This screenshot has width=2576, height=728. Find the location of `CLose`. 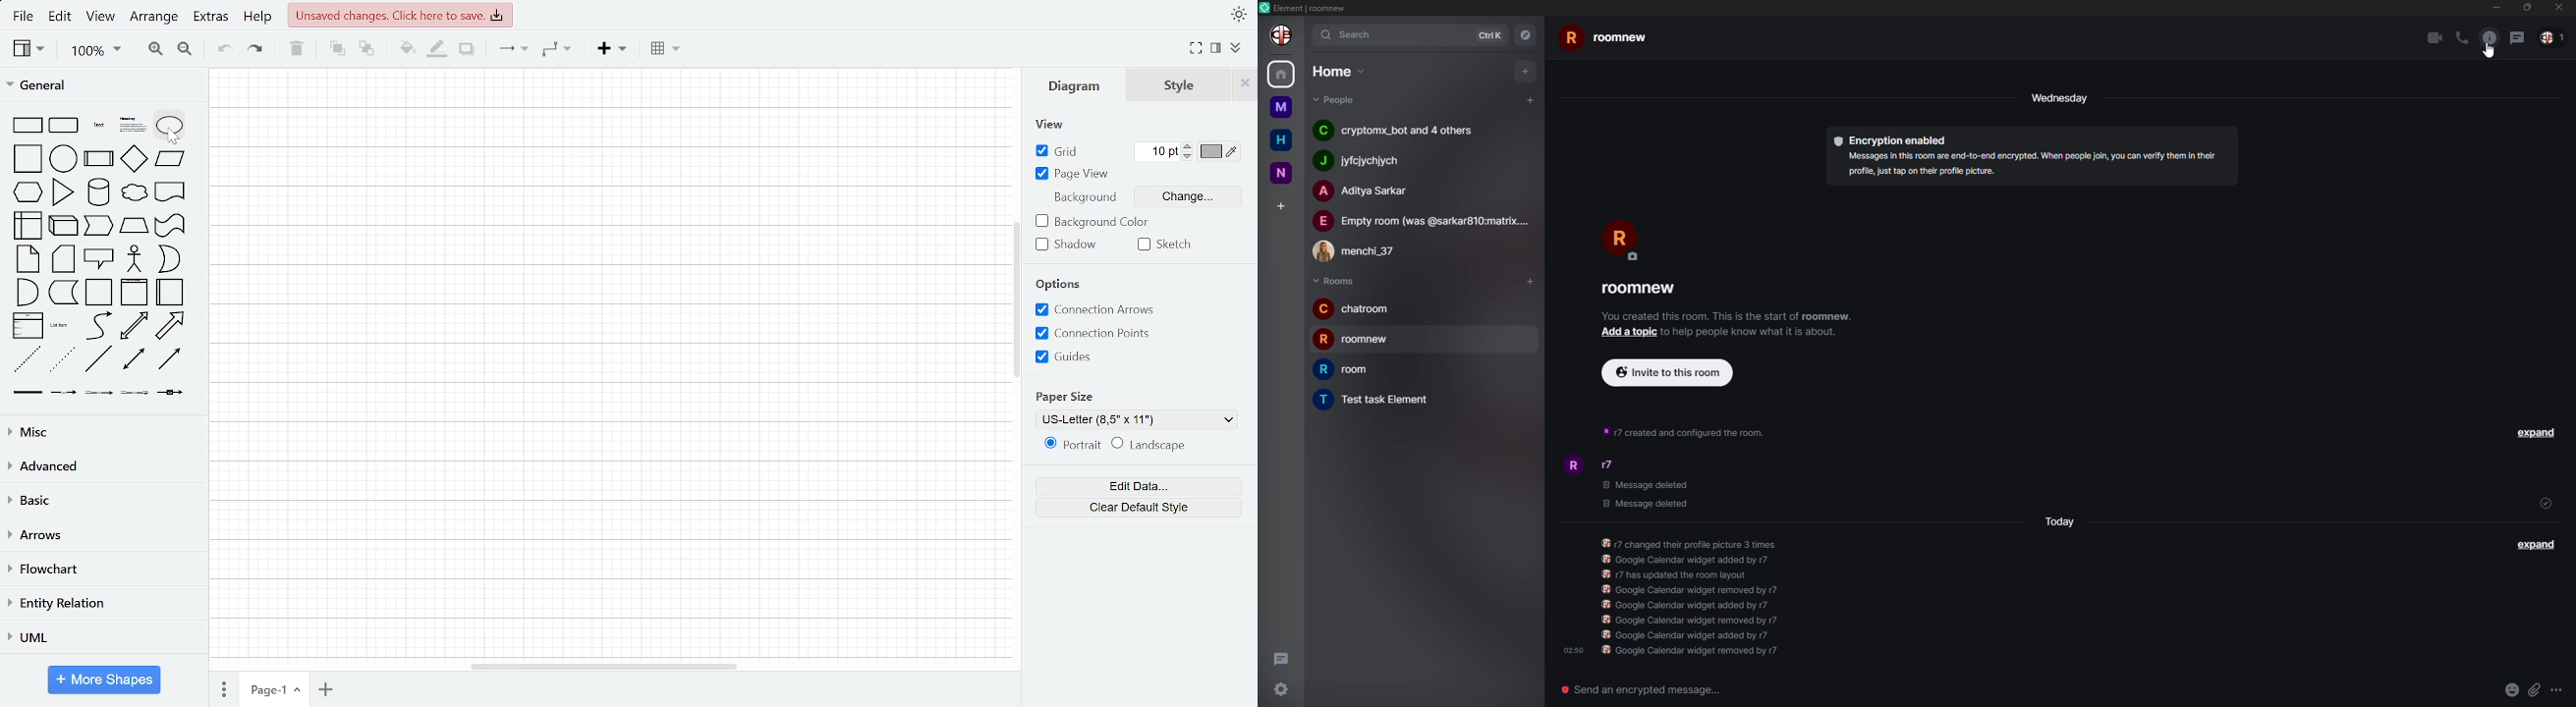

CLose is located at coordinates (1244, 85).